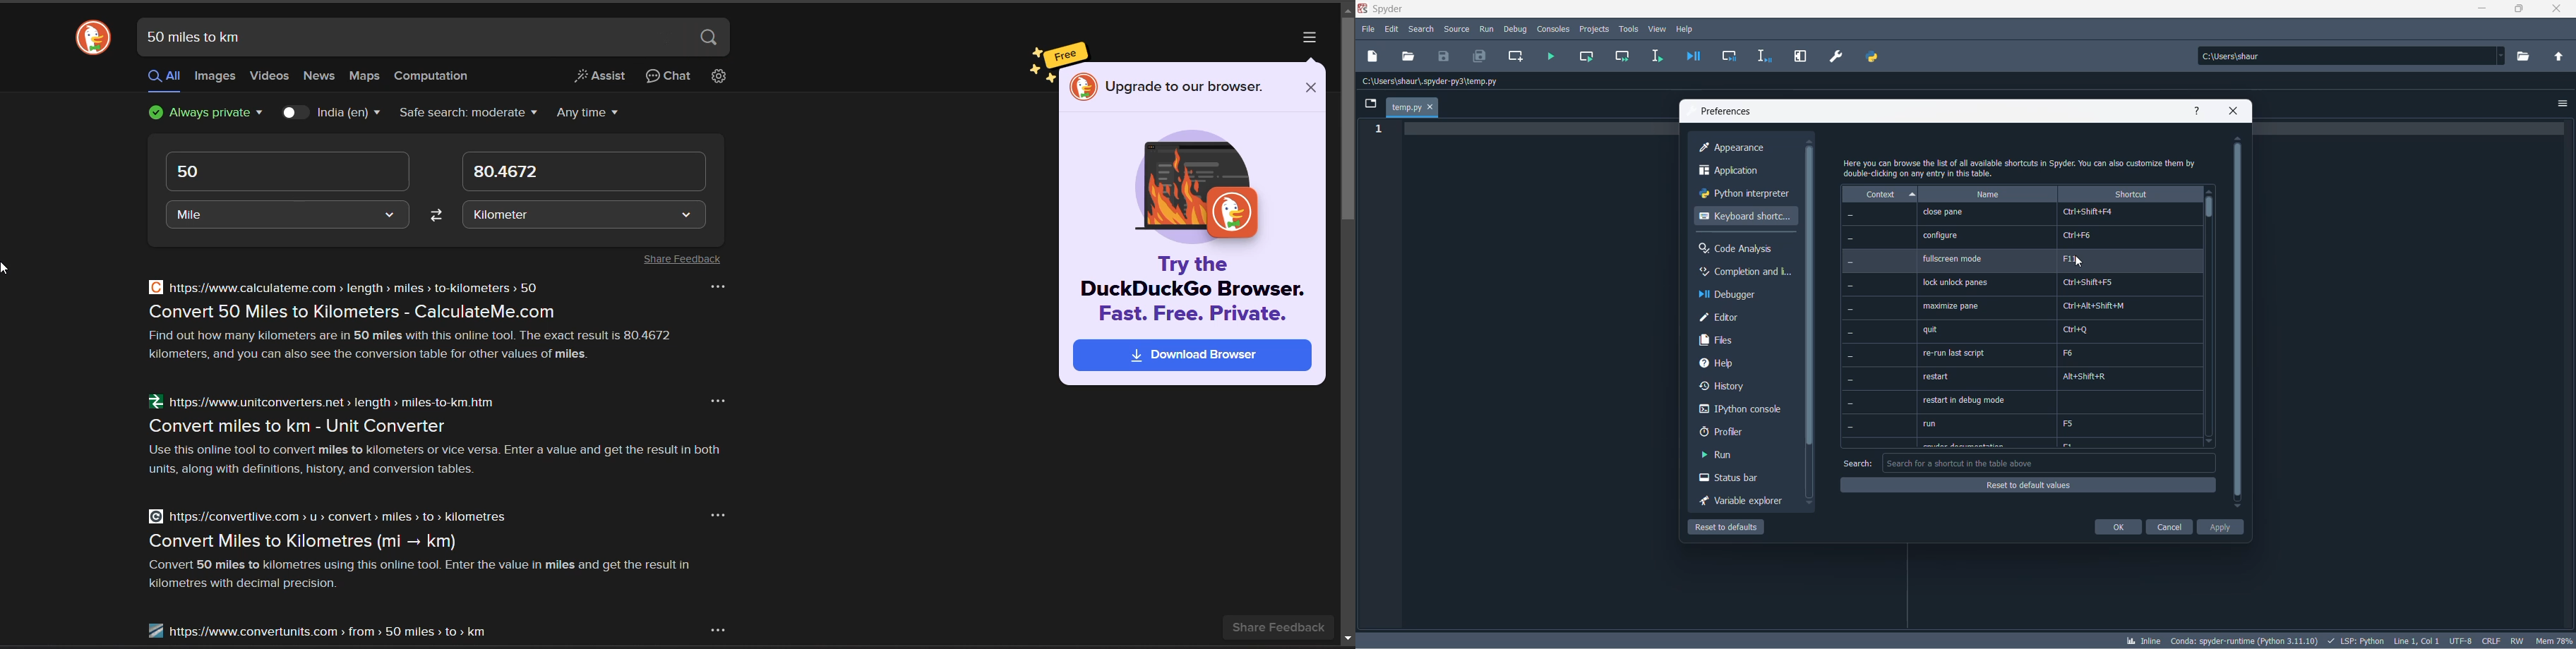 Image resolution: width=2576 pixels, height=672 pixels. What do you see at coordinates (1850, 331) in the screenshot?
I see `-` at bounding box center [1850, 331].